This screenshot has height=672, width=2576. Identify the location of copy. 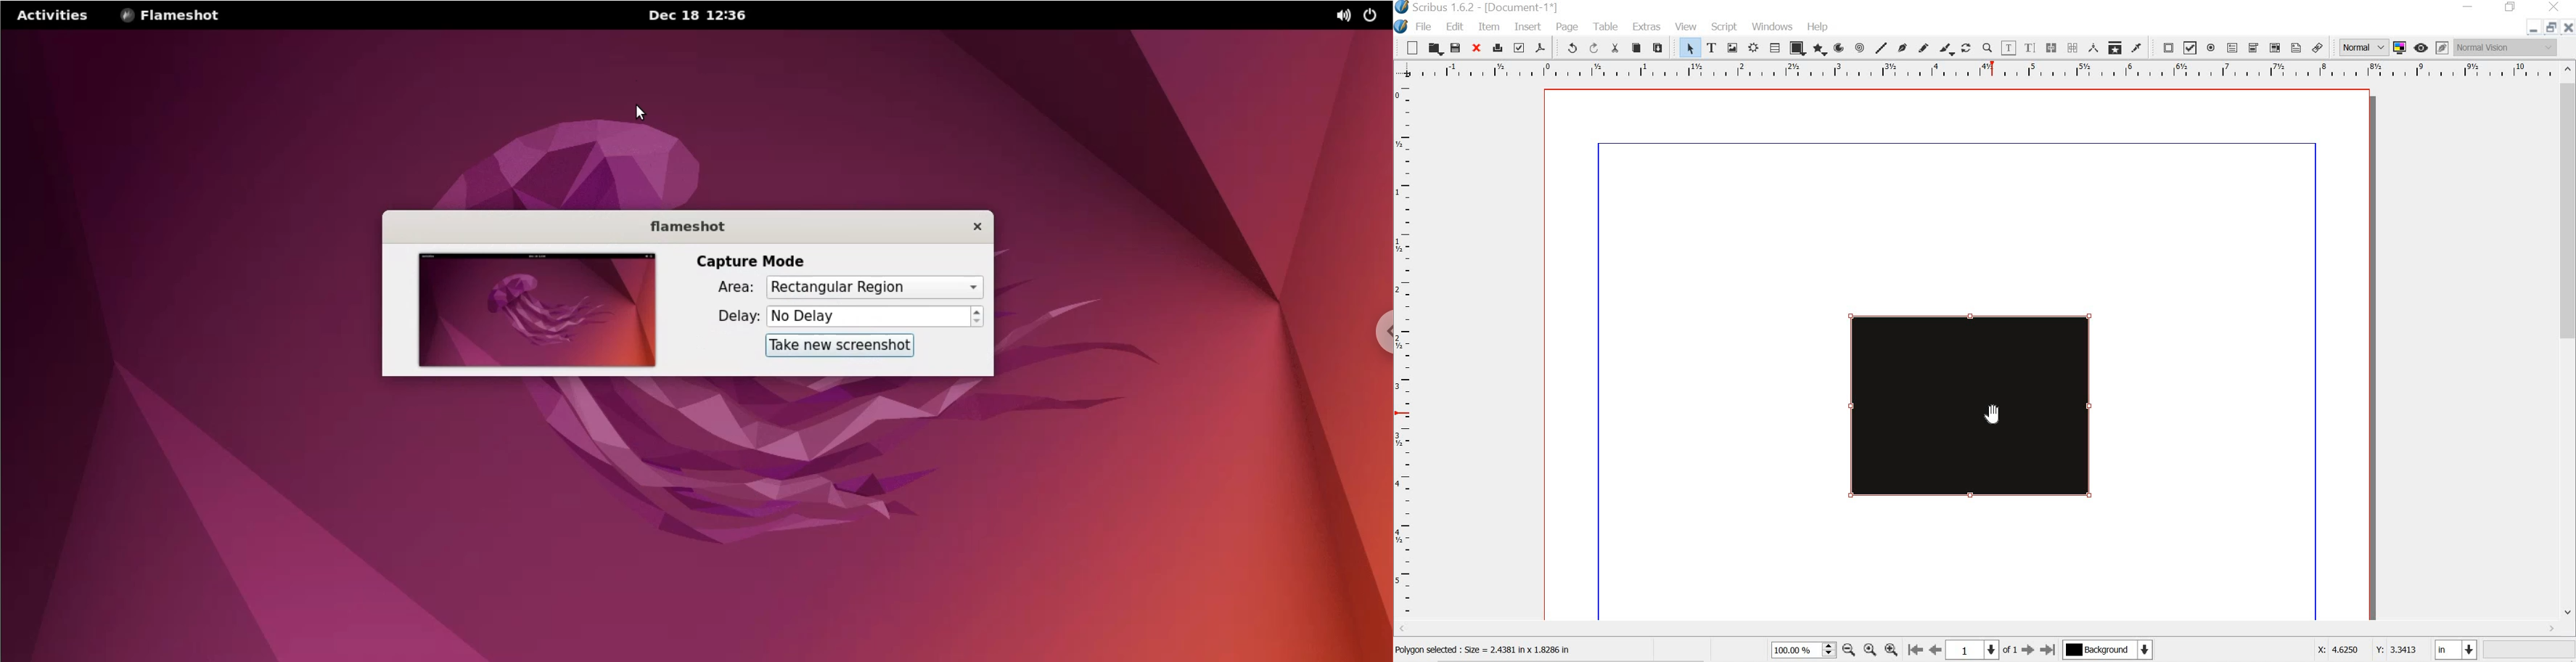
(1636, 47).